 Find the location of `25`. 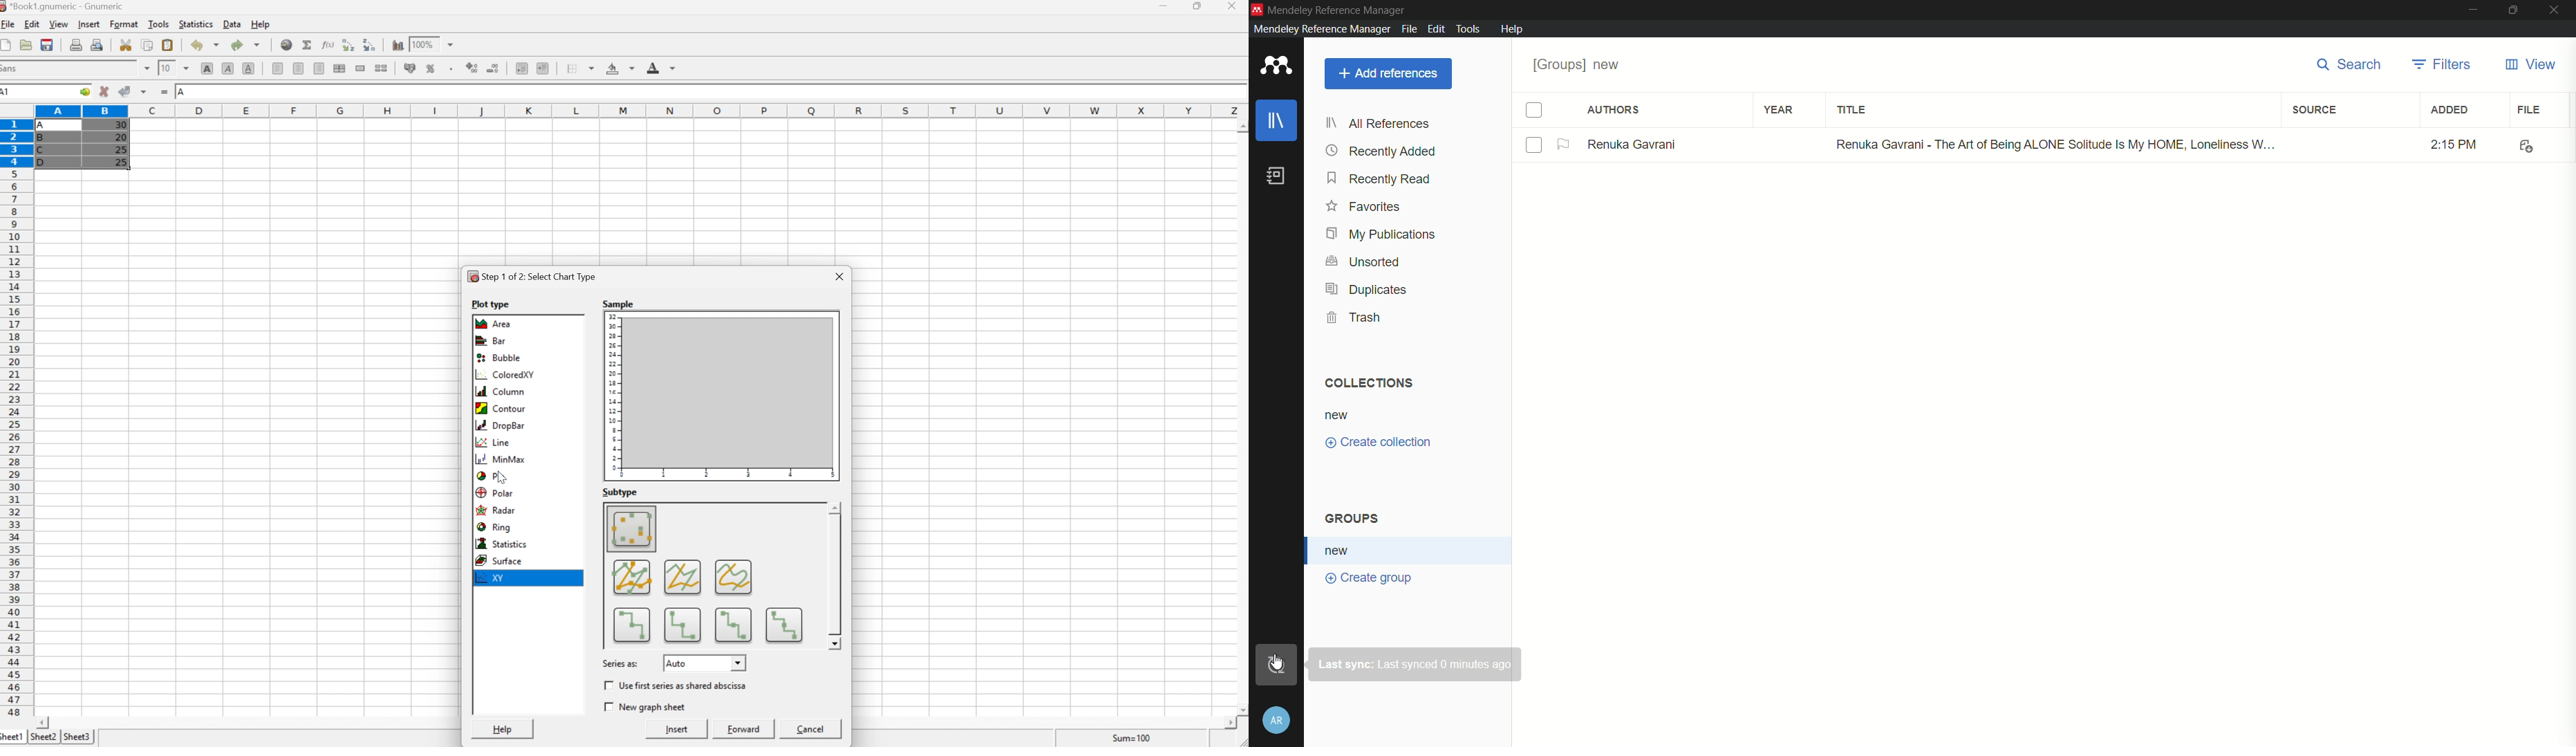

25 is located at coordinates (123, 162).